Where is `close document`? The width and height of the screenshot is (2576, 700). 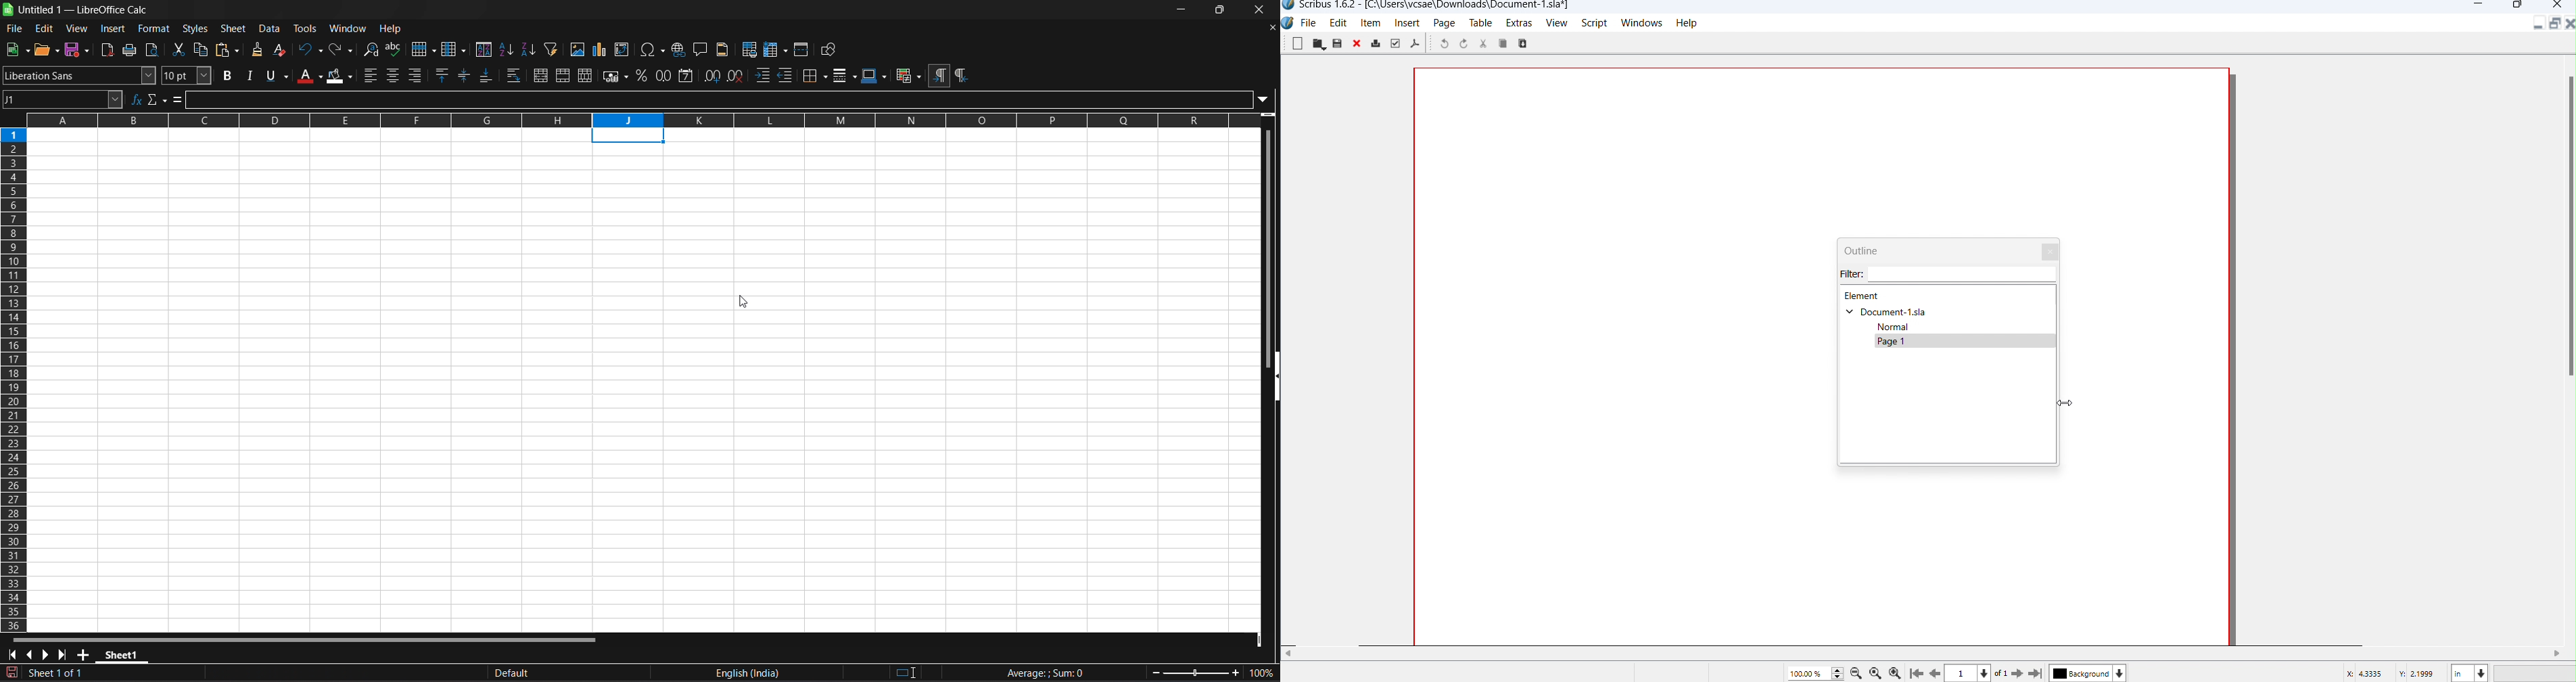 close document is located at coordinates (1273, 27).